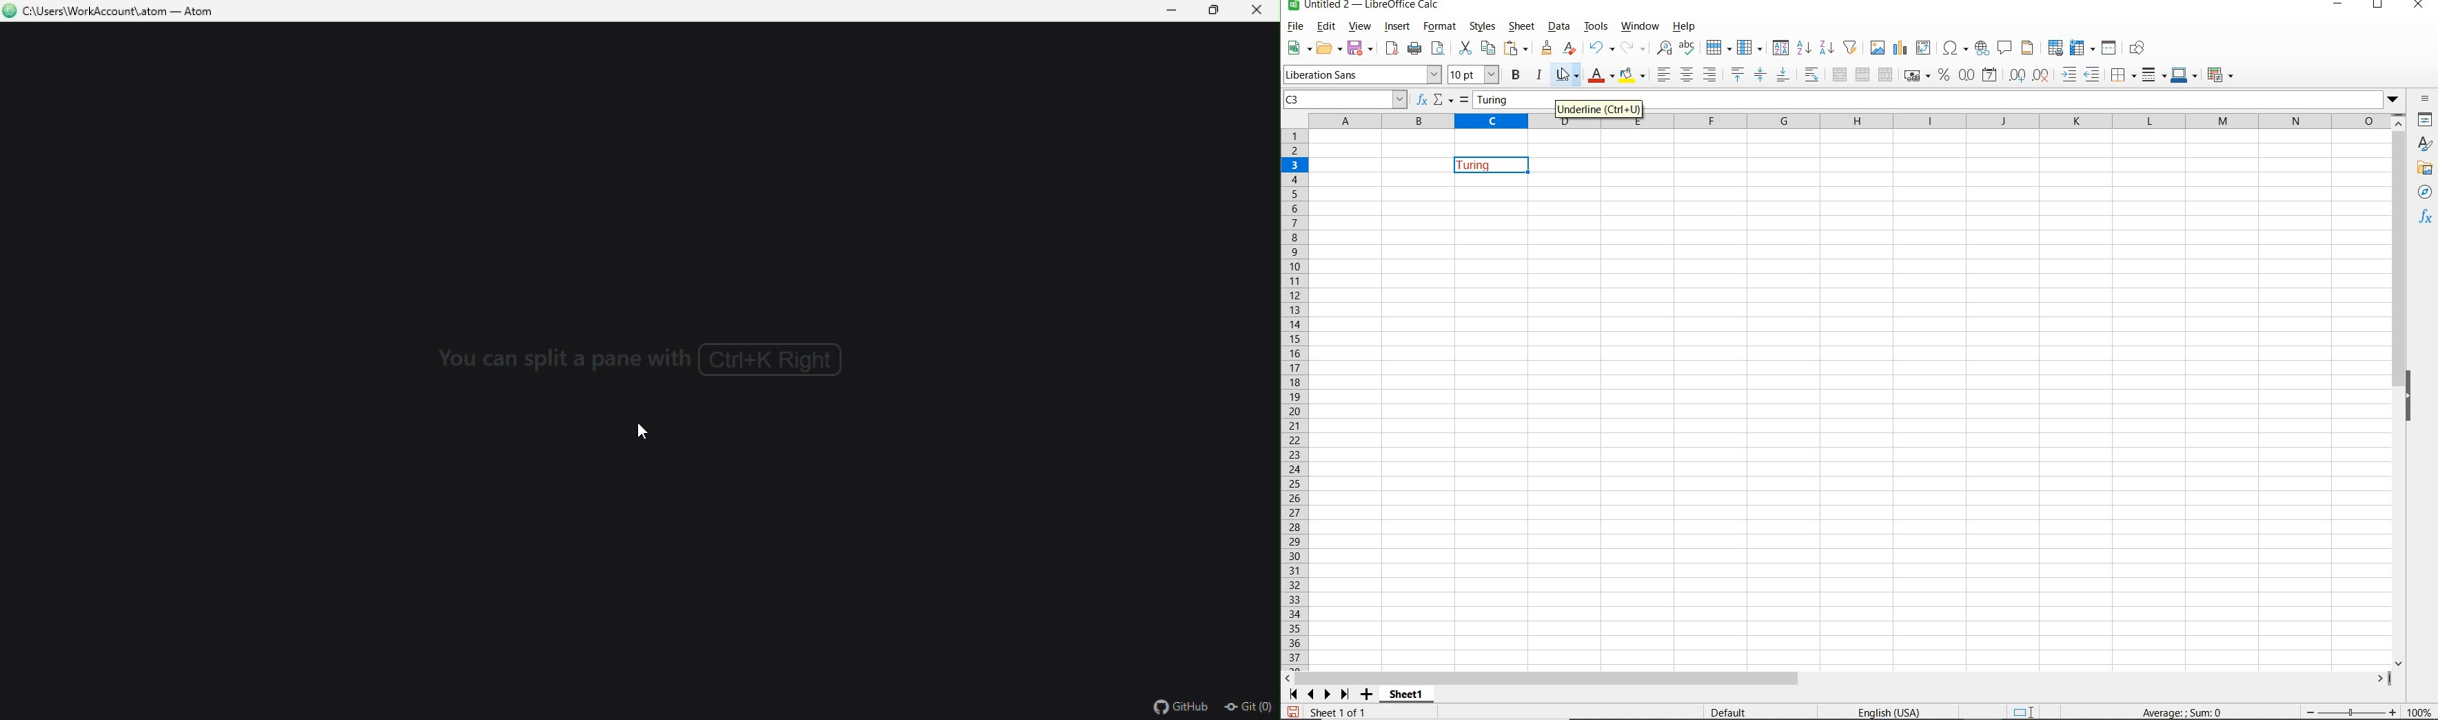  I want to click on FORMULA, so click(1465, 100).